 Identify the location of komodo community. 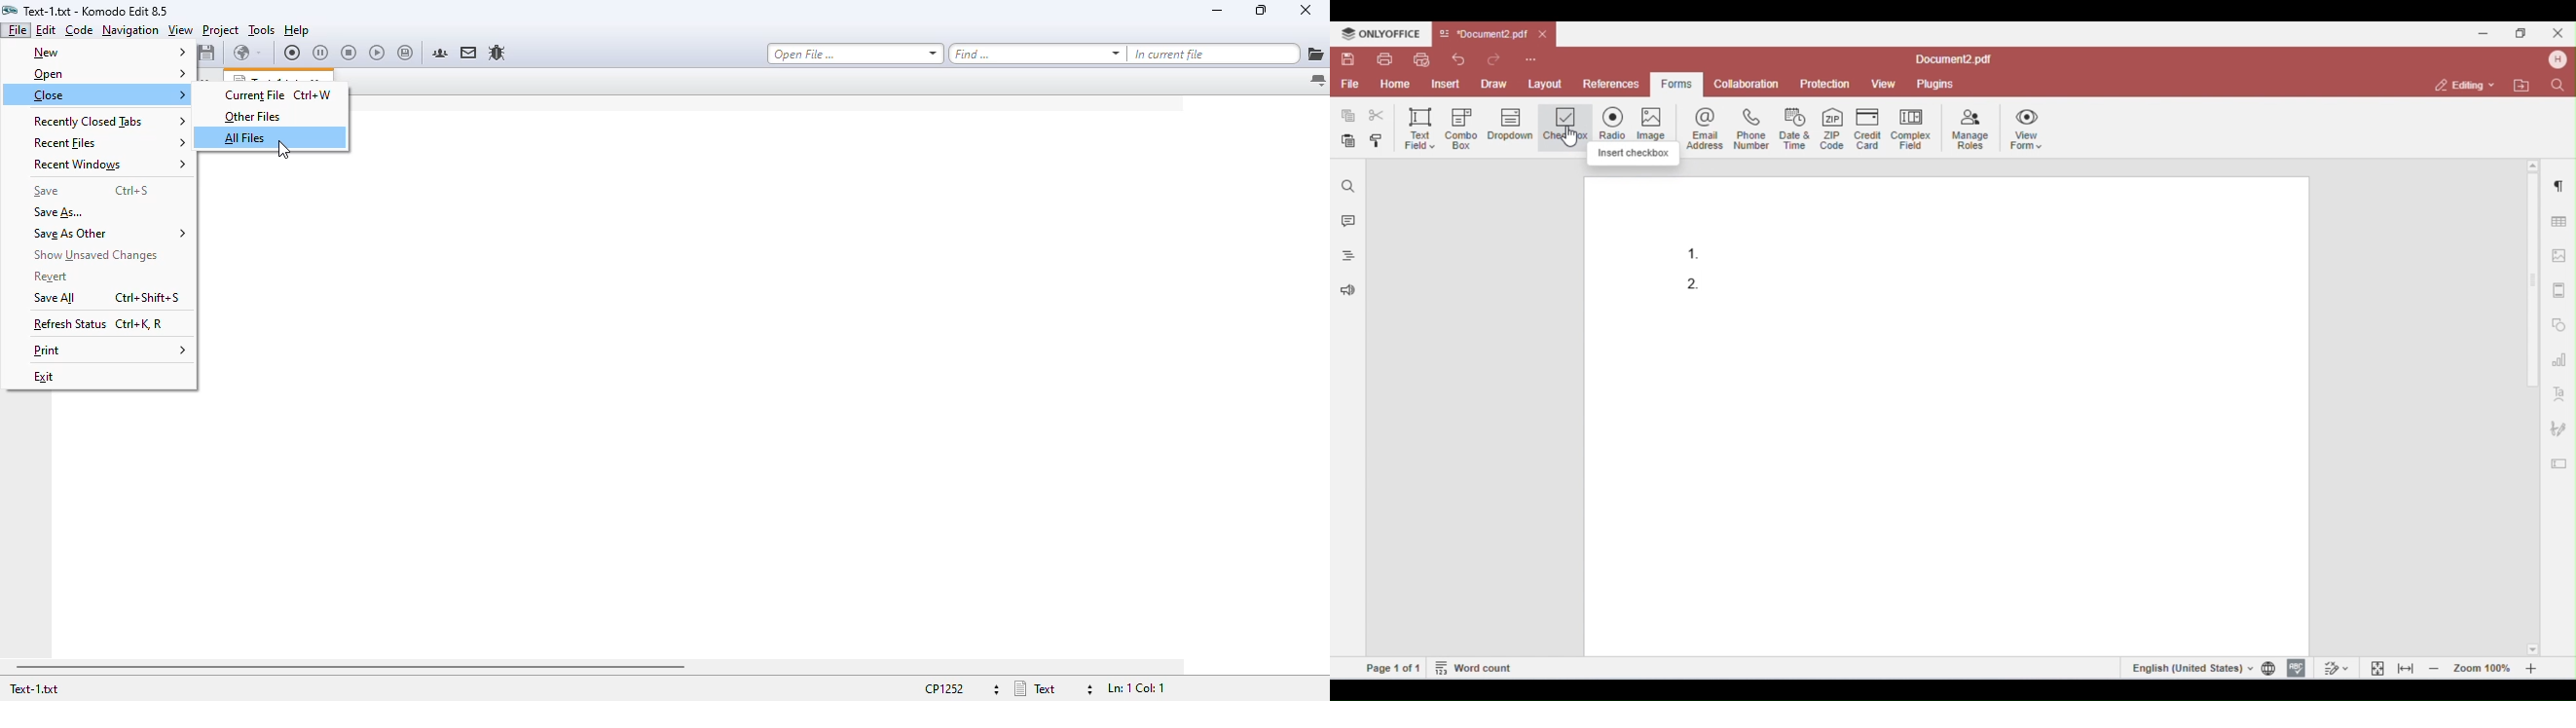
(440, 53).